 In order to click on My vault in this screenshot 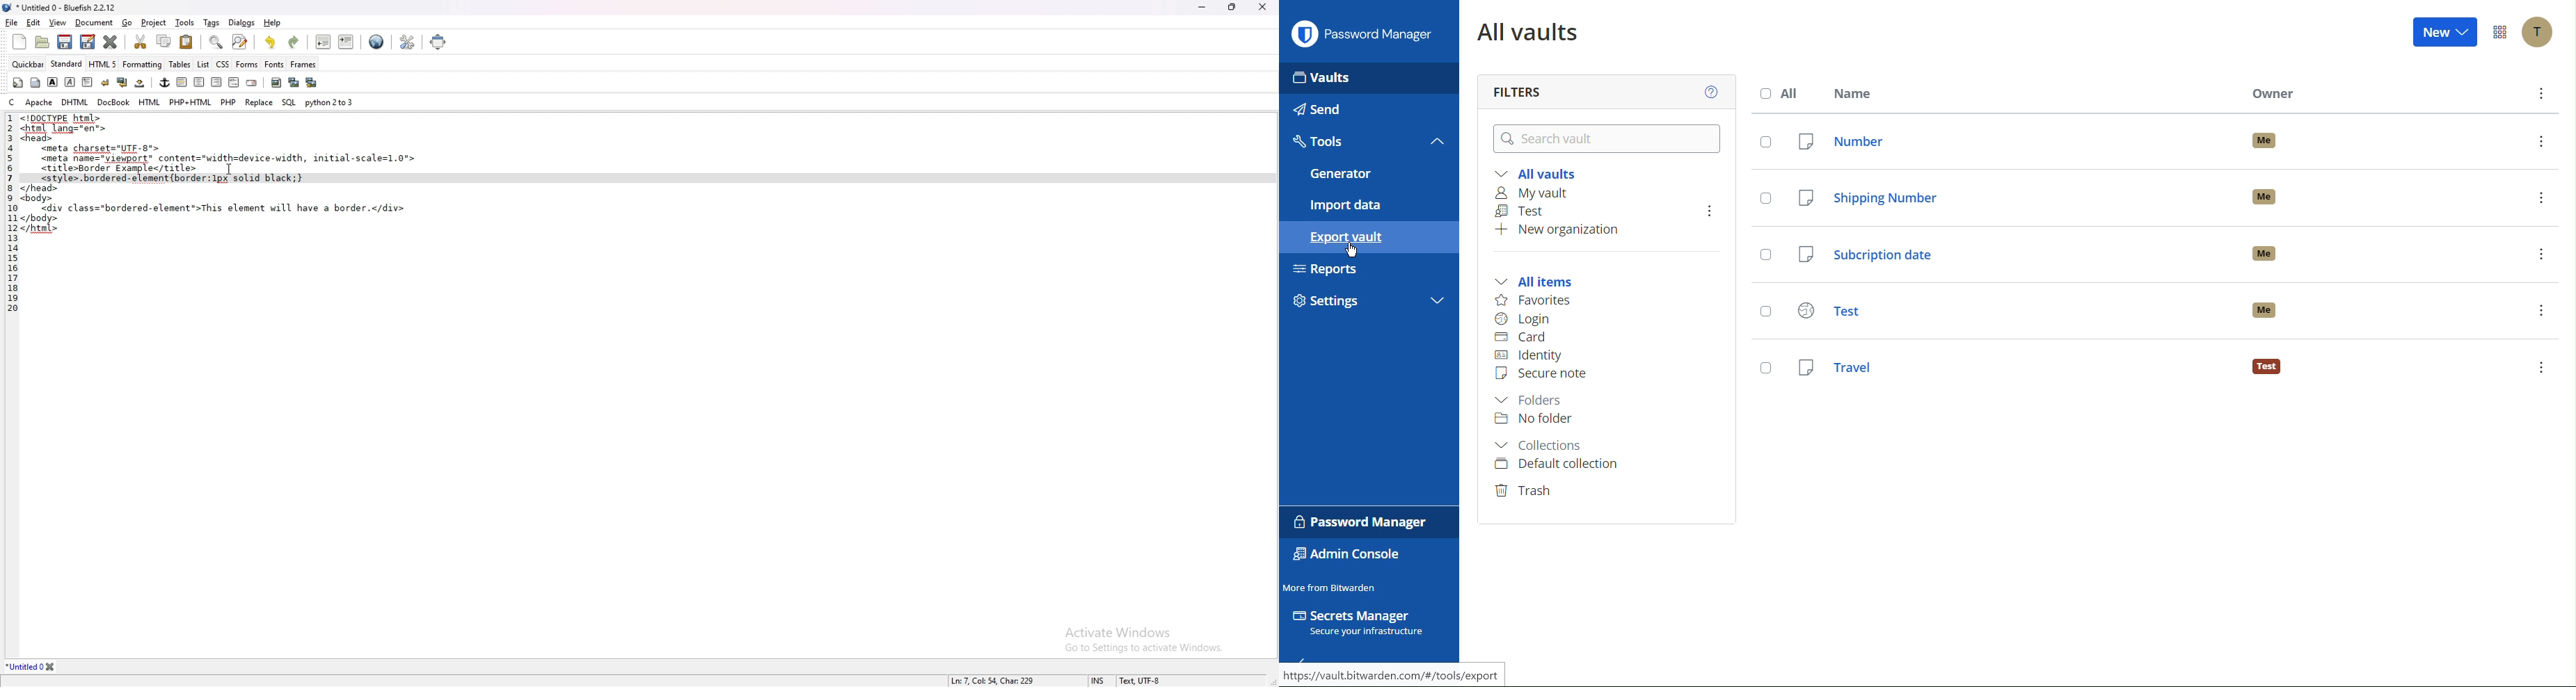, I will do `click(1538, 194)`.